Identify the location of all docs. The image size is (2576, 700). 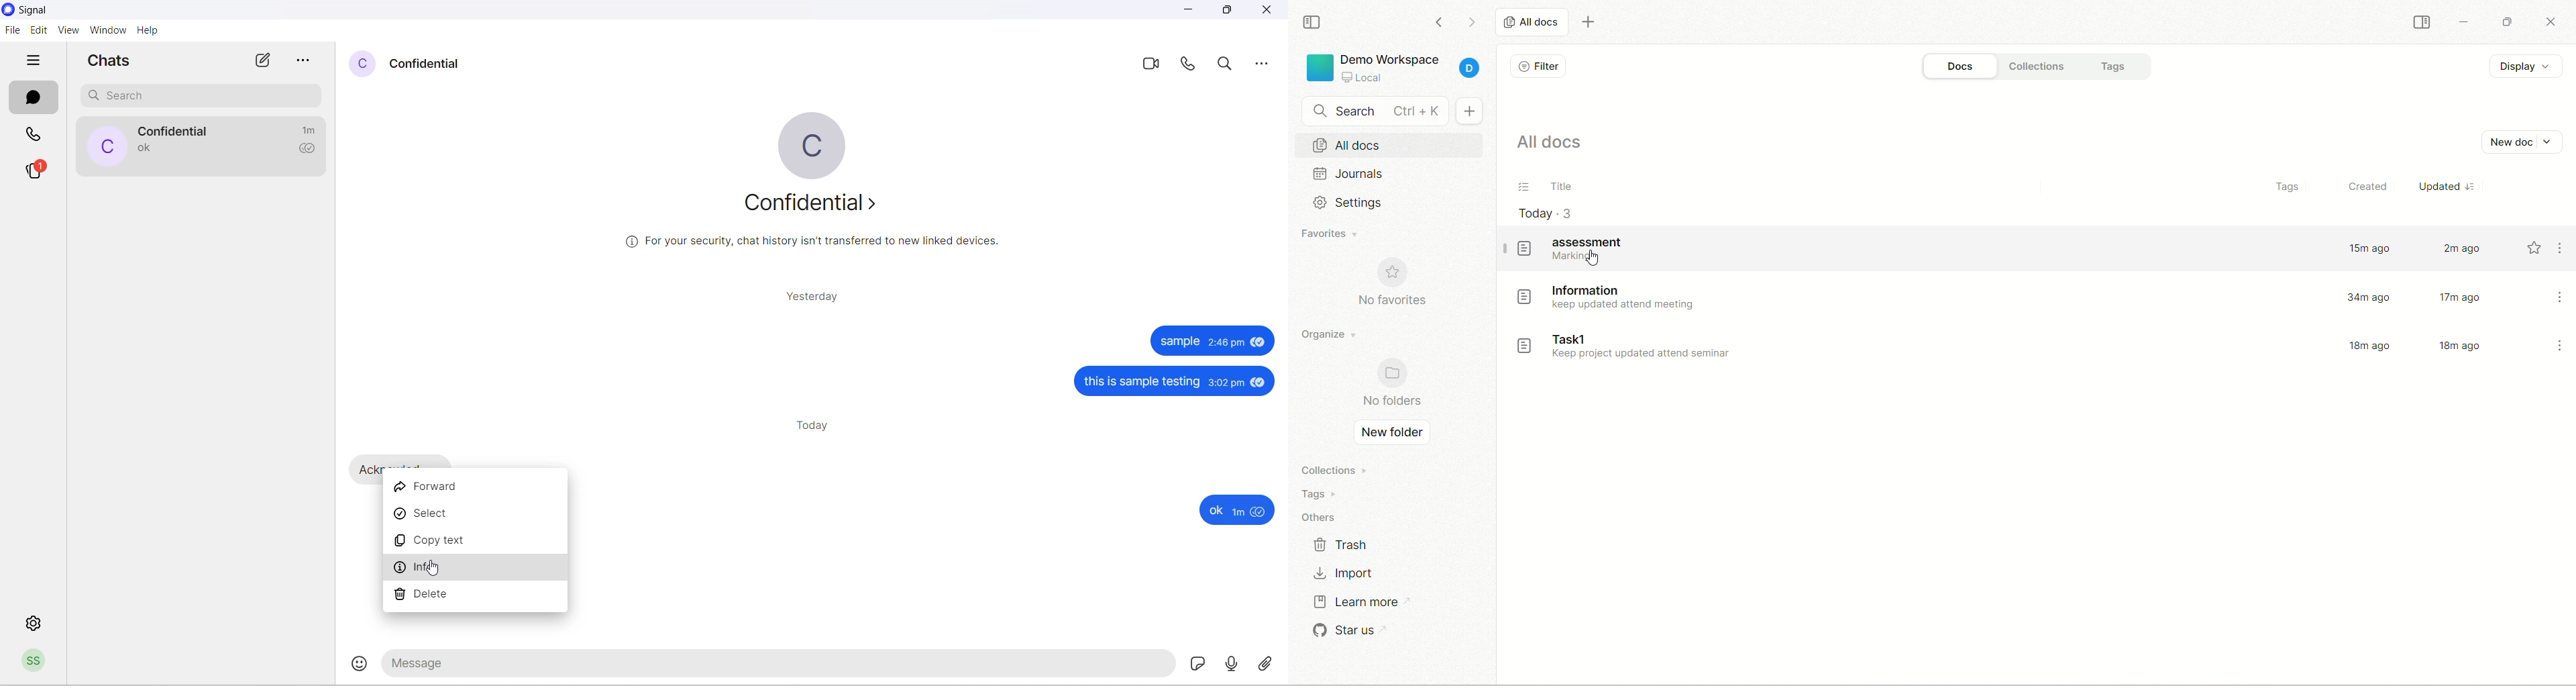
(1529, 22).